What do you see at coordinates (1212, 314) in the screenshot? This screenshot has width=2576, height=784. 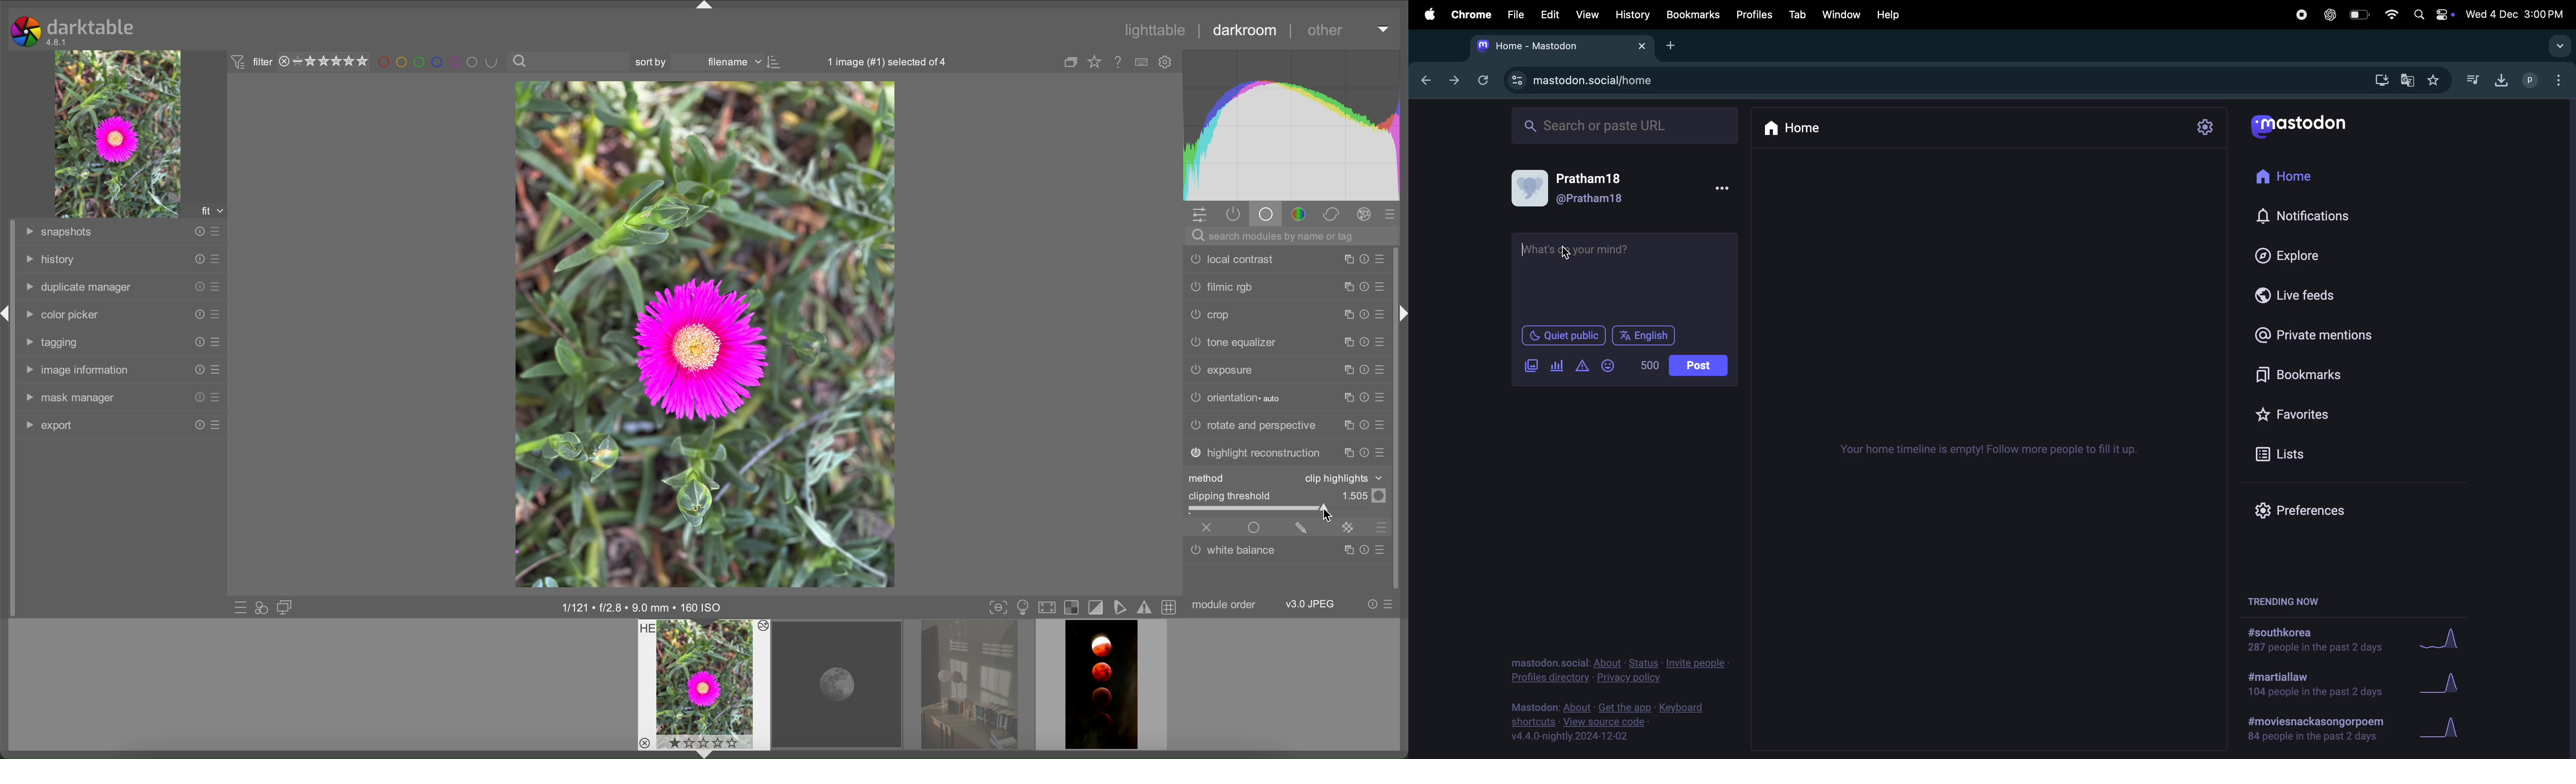 I see `crop` at bounding box center [1212, 314].